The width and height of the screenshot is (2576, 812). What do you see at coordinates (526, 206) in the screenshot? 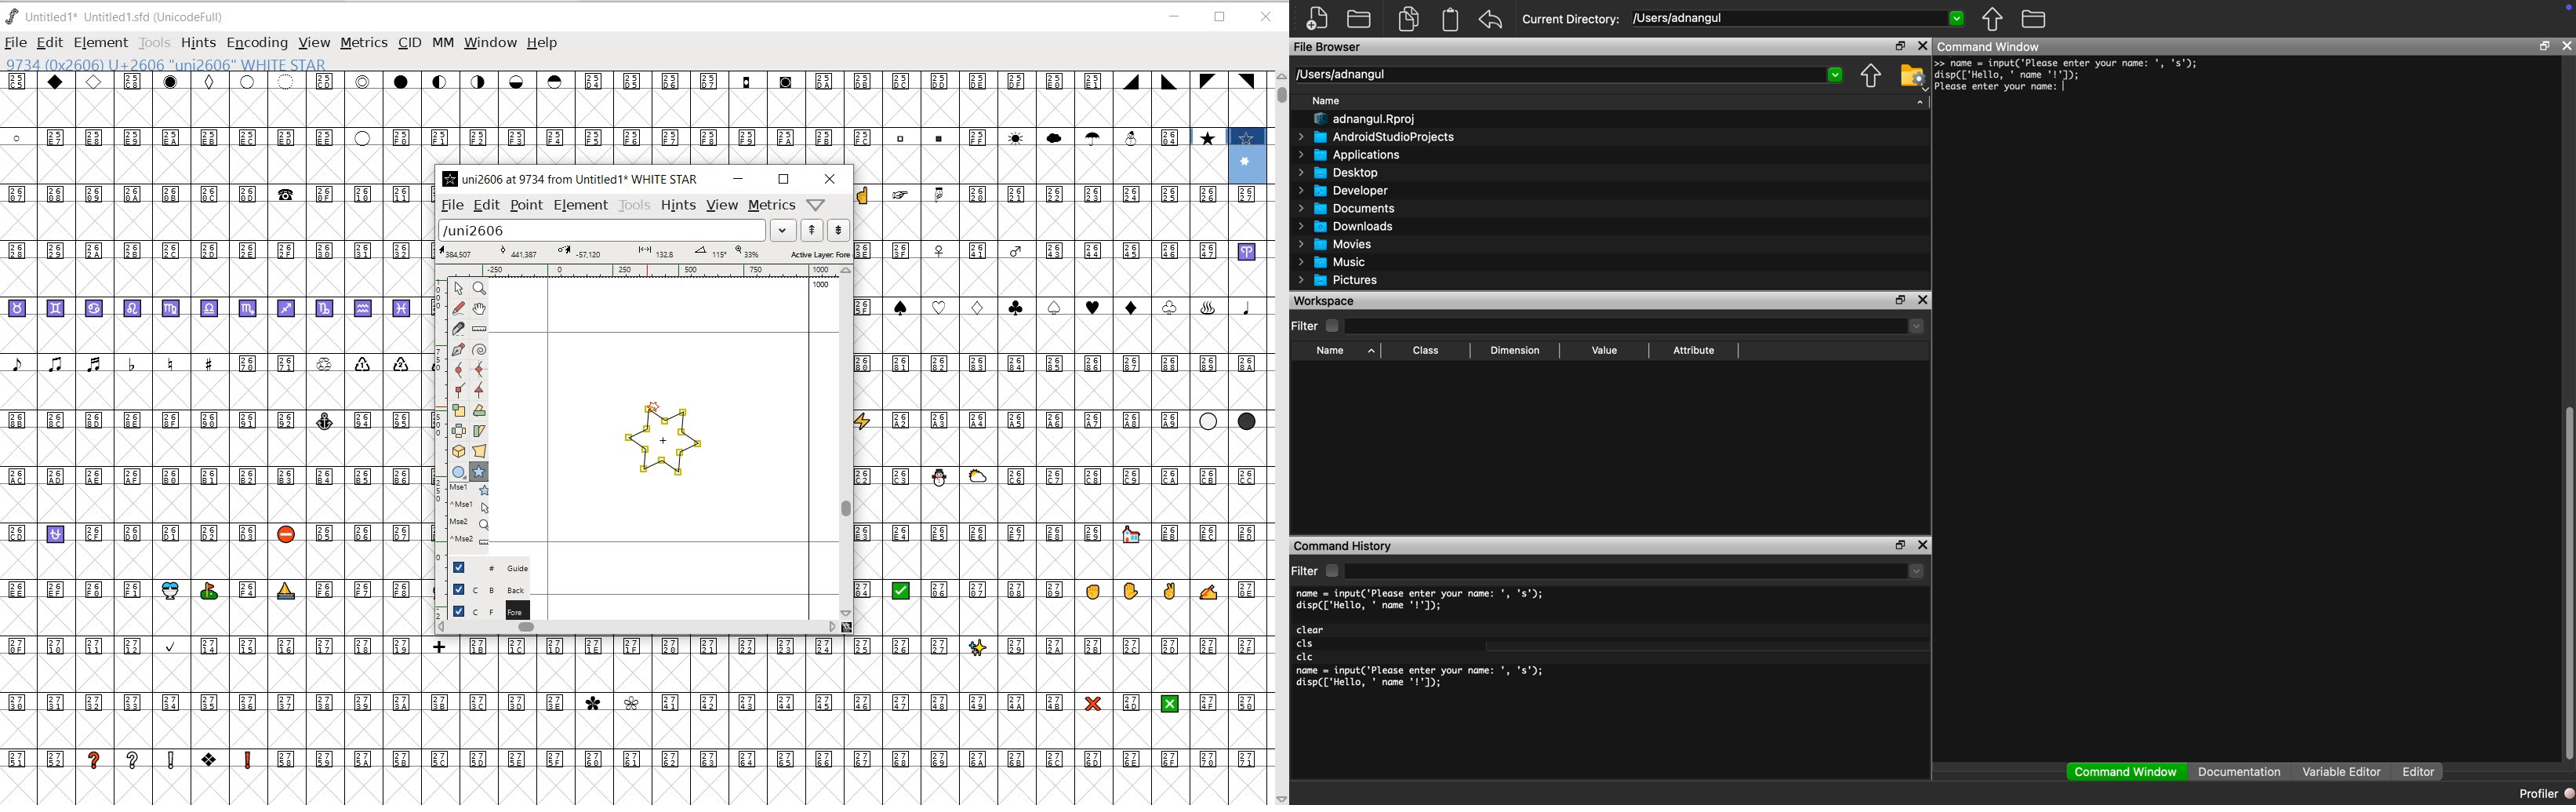
I see `POINT` at bounding box center [526, 206].